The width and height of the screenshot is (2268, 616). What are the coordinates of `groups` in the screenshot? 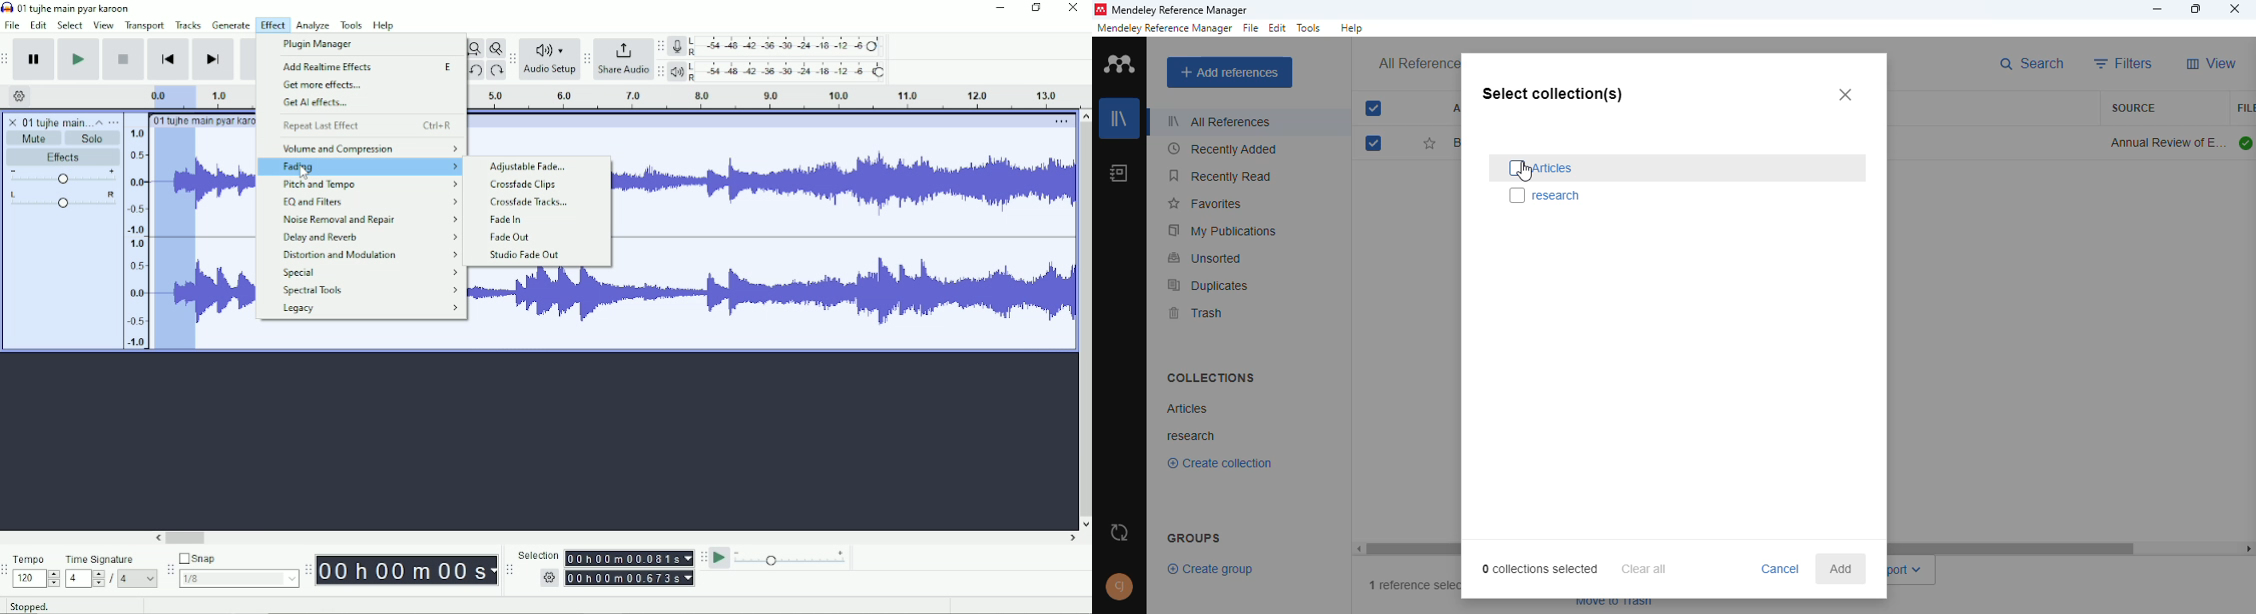 It's located at (1194, 536).